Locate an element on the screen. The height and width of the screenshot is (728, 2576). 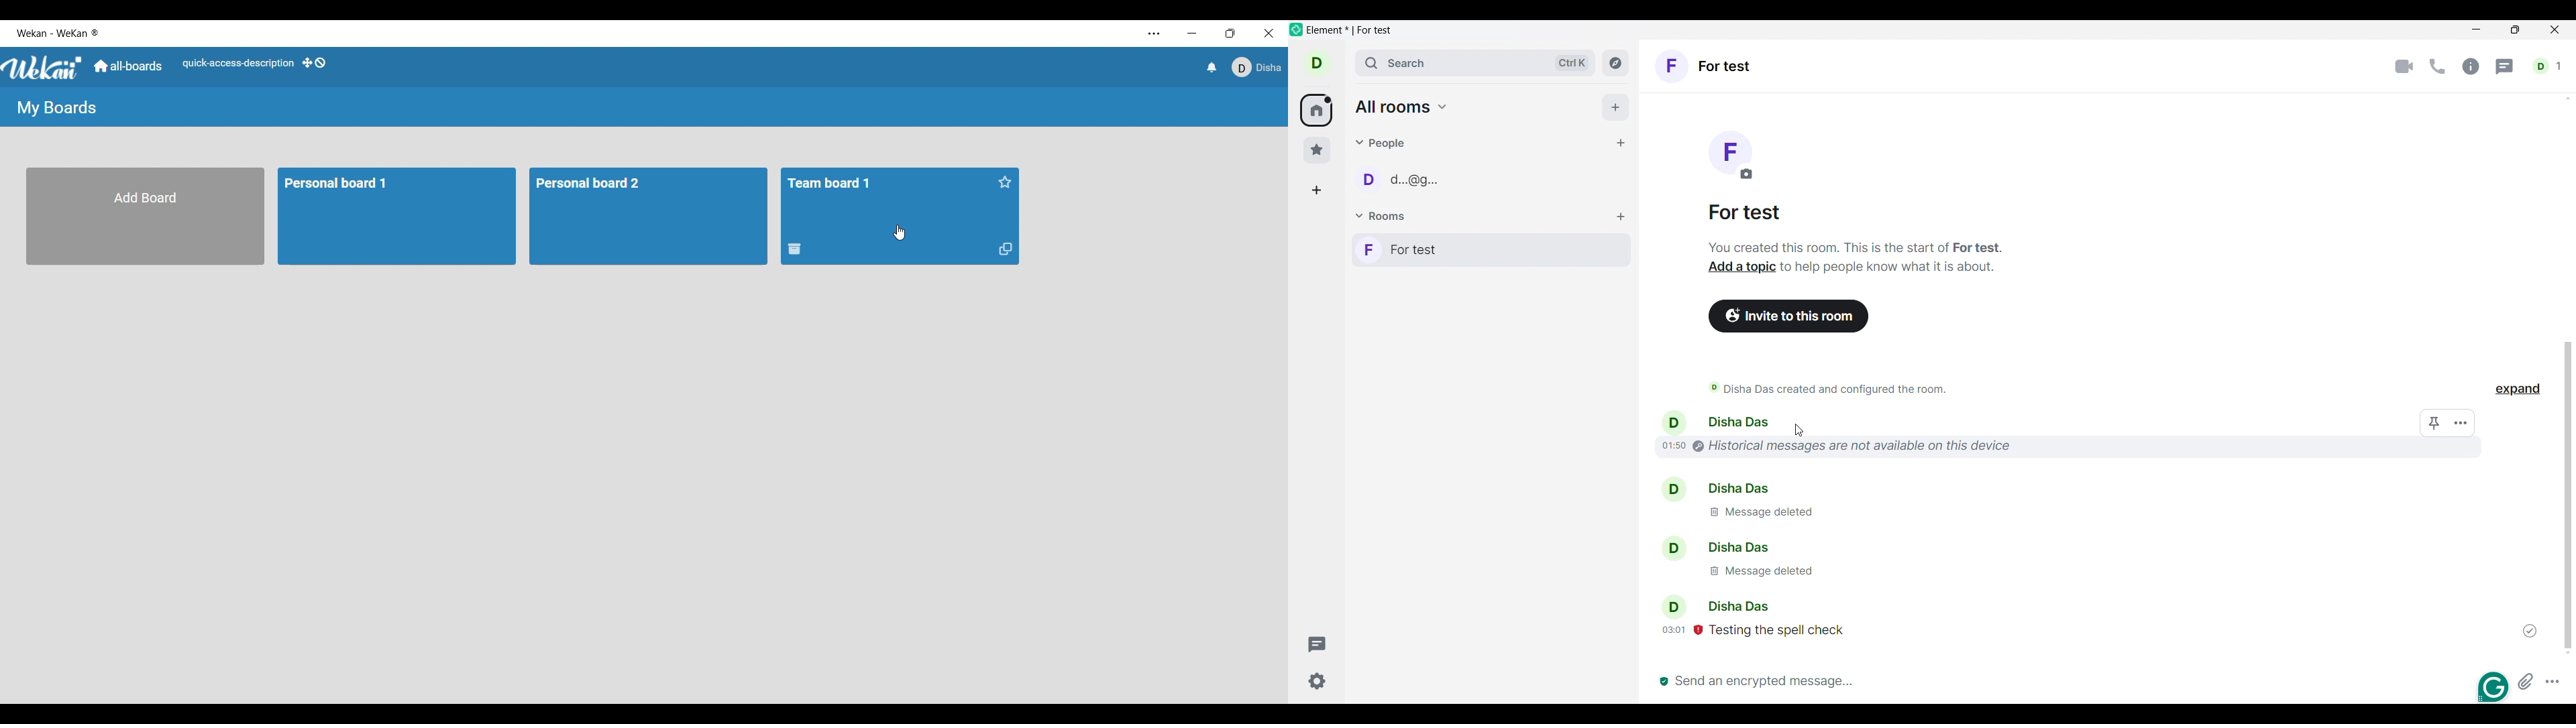
grammarly extension is located at coordinates (2491, 687).